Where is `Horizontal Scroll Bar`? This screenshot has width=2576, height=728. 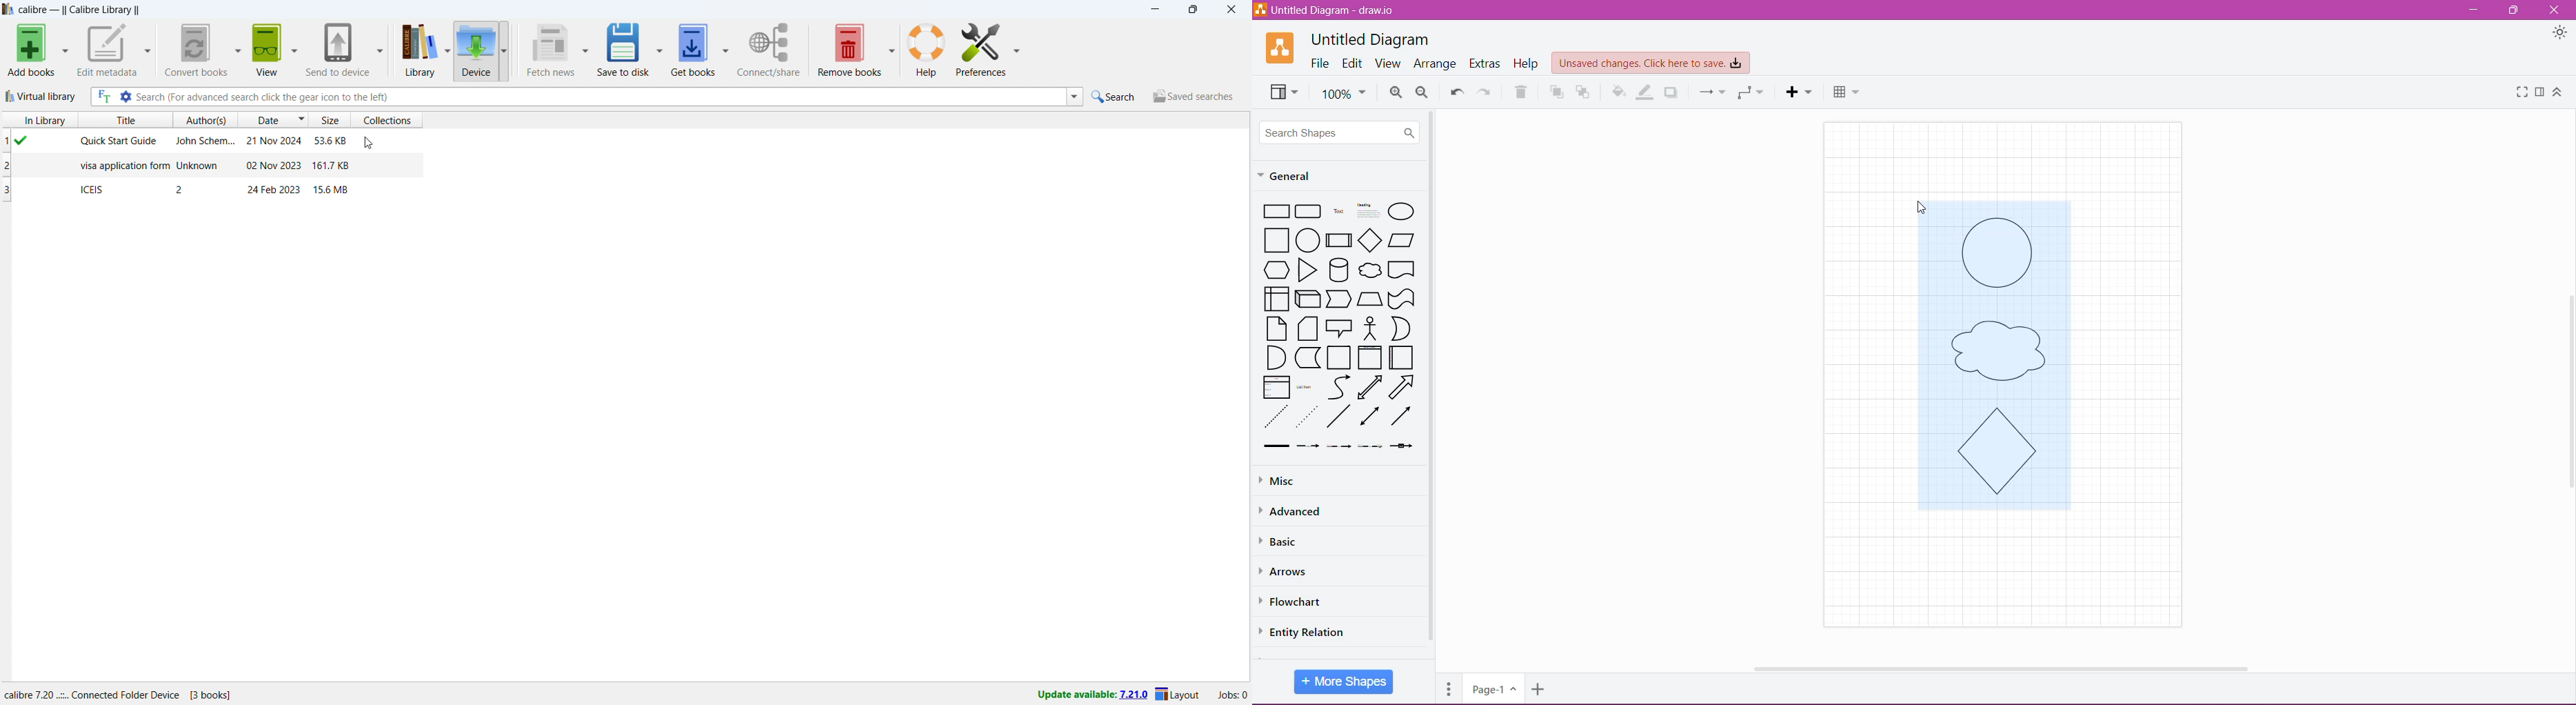
Horizontal Scroll Bar is located at coordinates (1997, 664).